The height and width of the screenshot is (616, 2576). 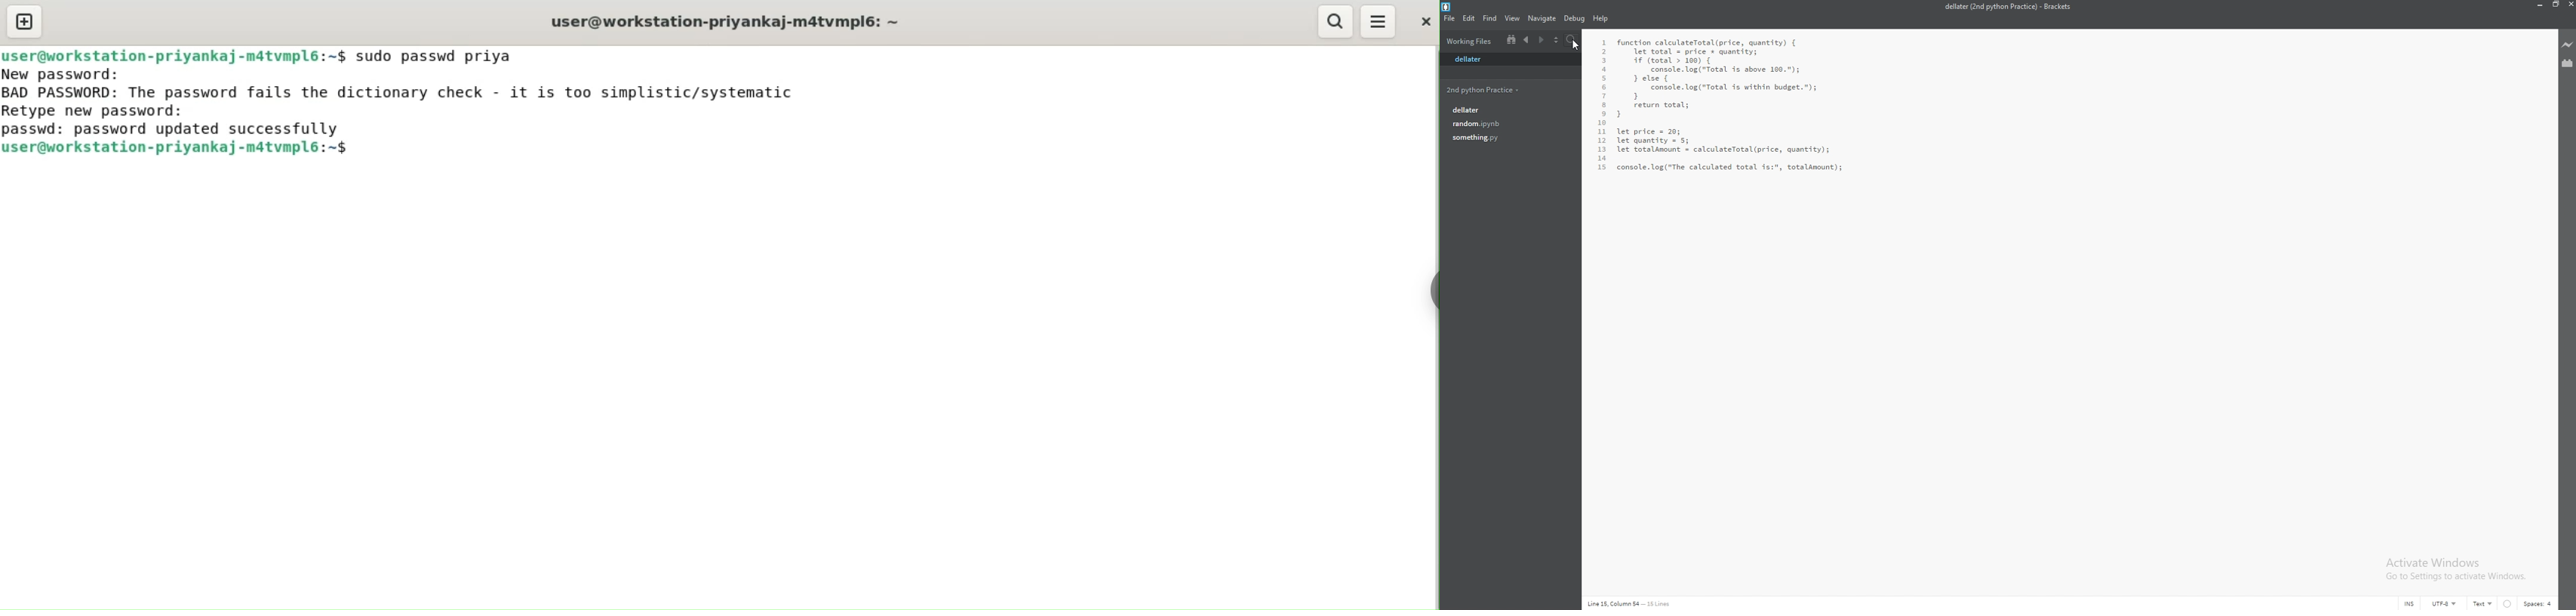 What do you see at coordinates (2538, 604) in the screenshot?
I see `spaces: 4` at bounding box center [2538, 604].